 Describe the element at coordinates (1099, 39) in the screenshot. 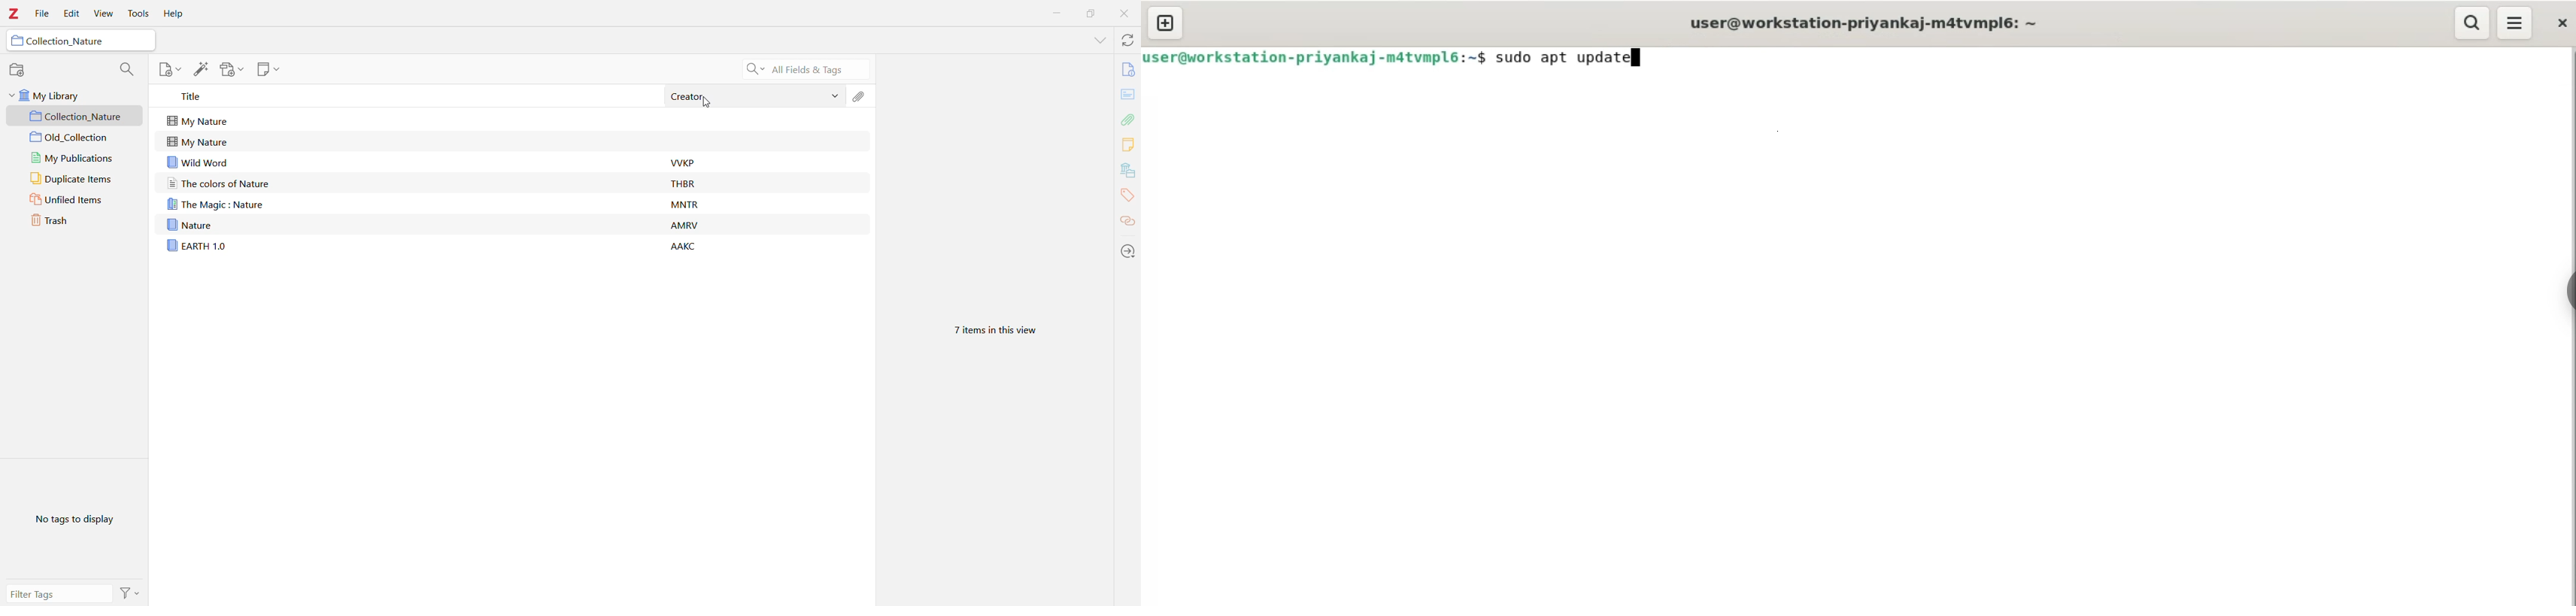

I see `List All Tabs` at that location.